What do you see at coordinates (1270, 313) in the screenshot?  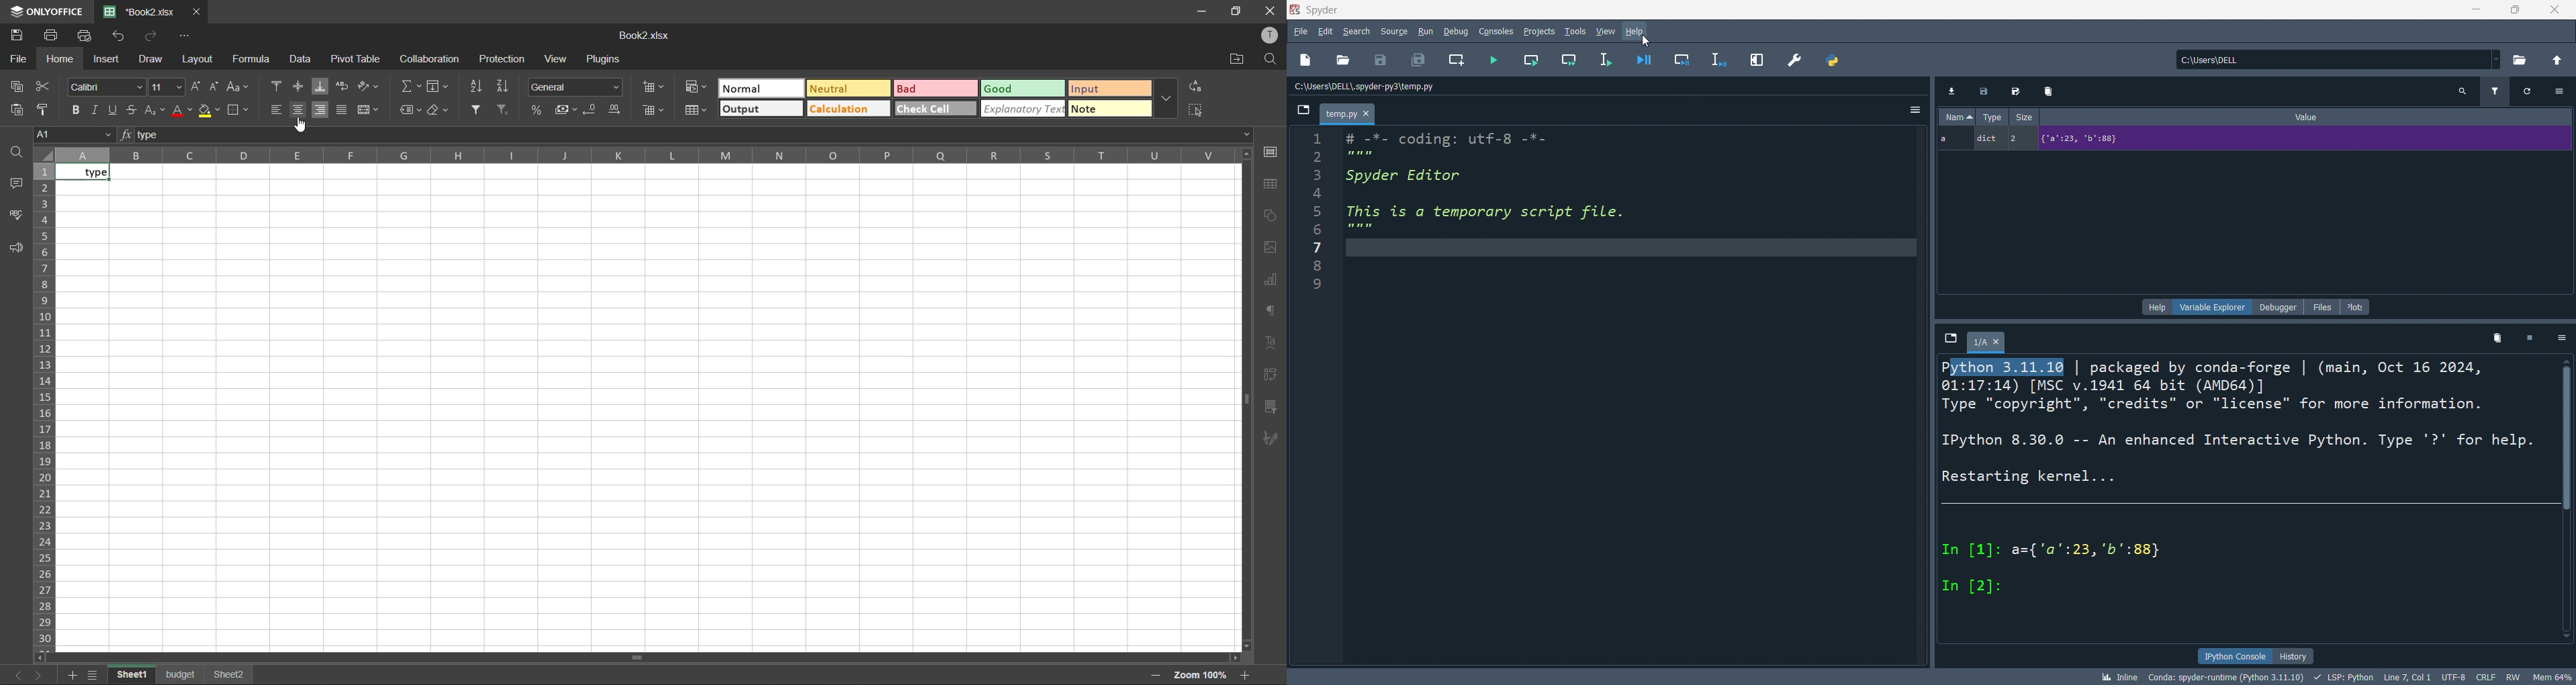 I see `paragraph` at bounding box center [1270, 313].